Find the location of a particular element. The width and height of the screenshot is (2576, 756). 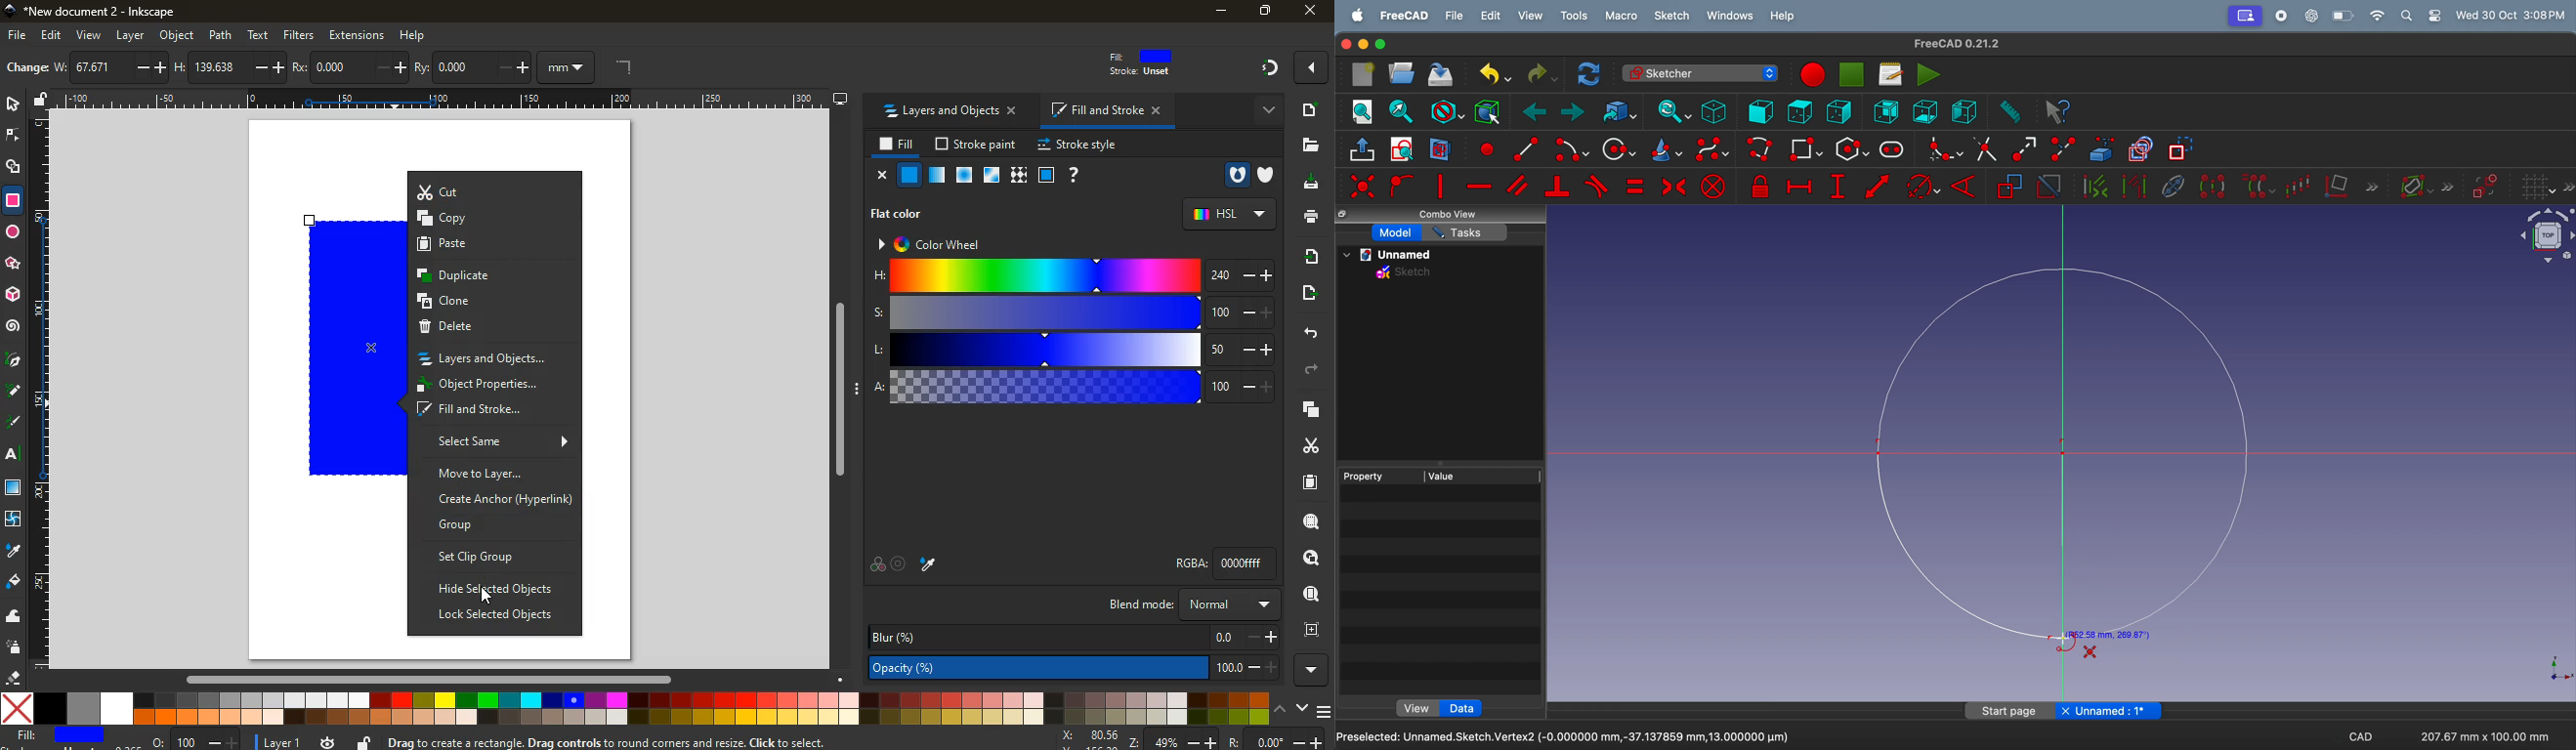

extensions is located at coordinates (357, 36).